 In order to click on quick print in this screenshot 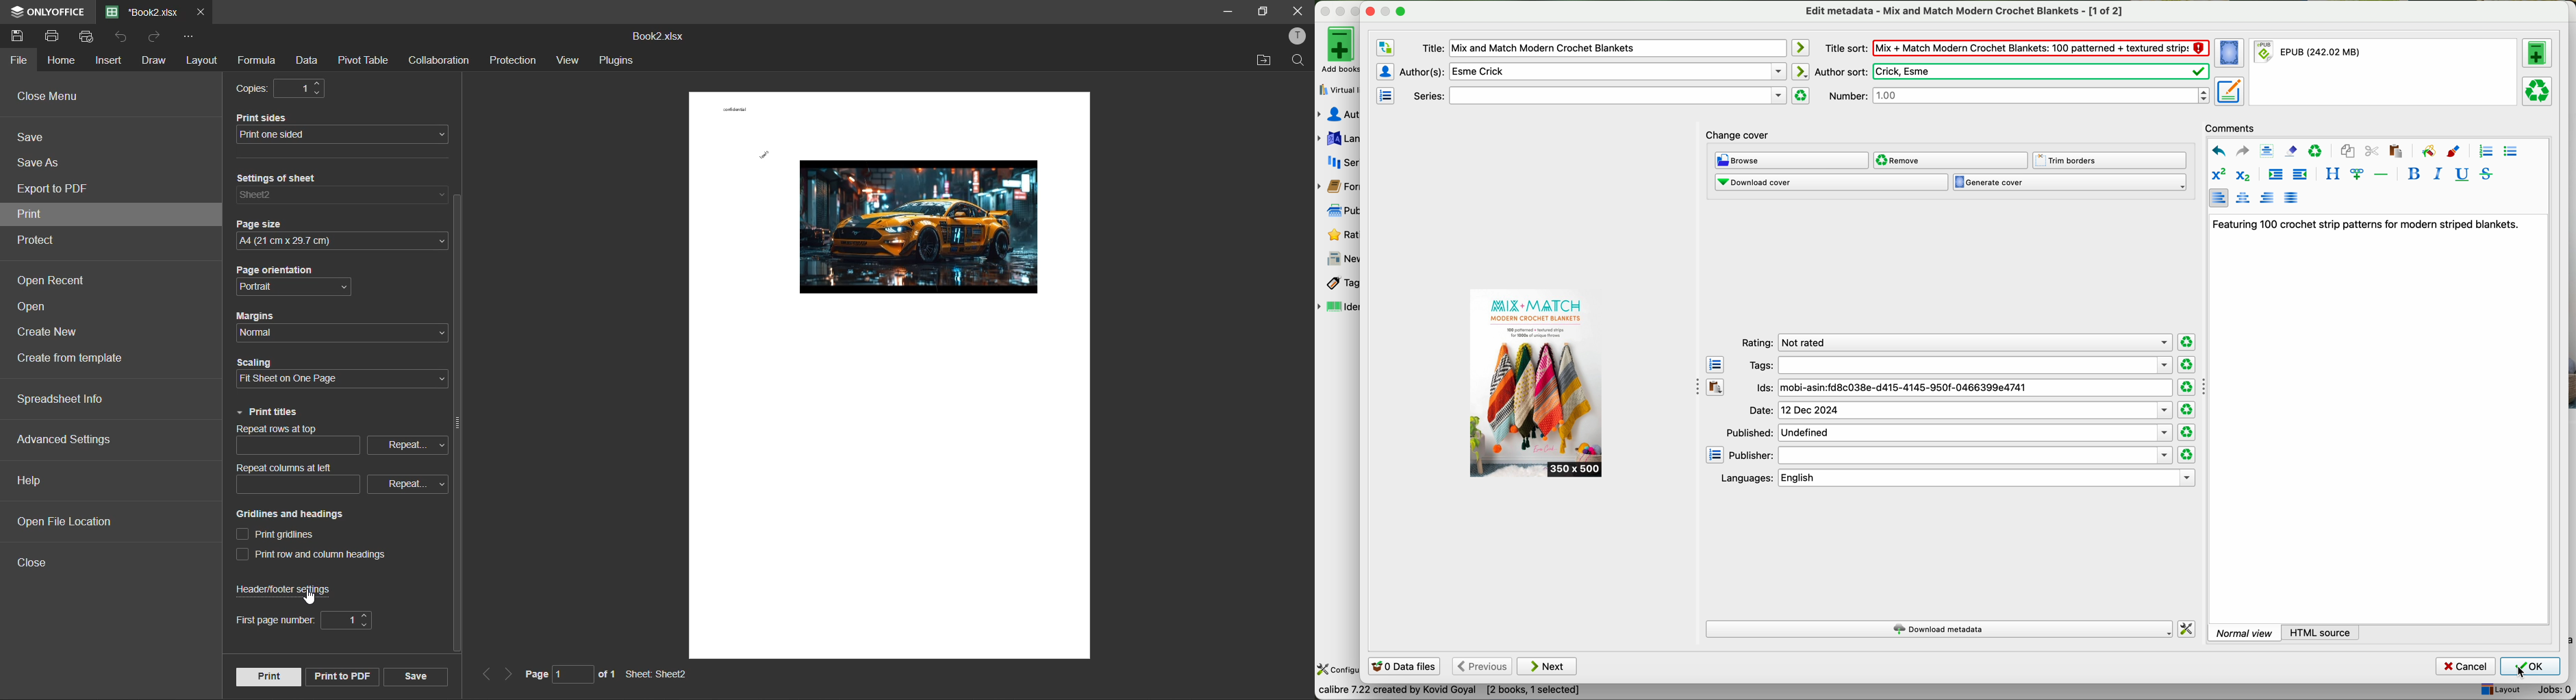, I will do `click(90, 36)`.